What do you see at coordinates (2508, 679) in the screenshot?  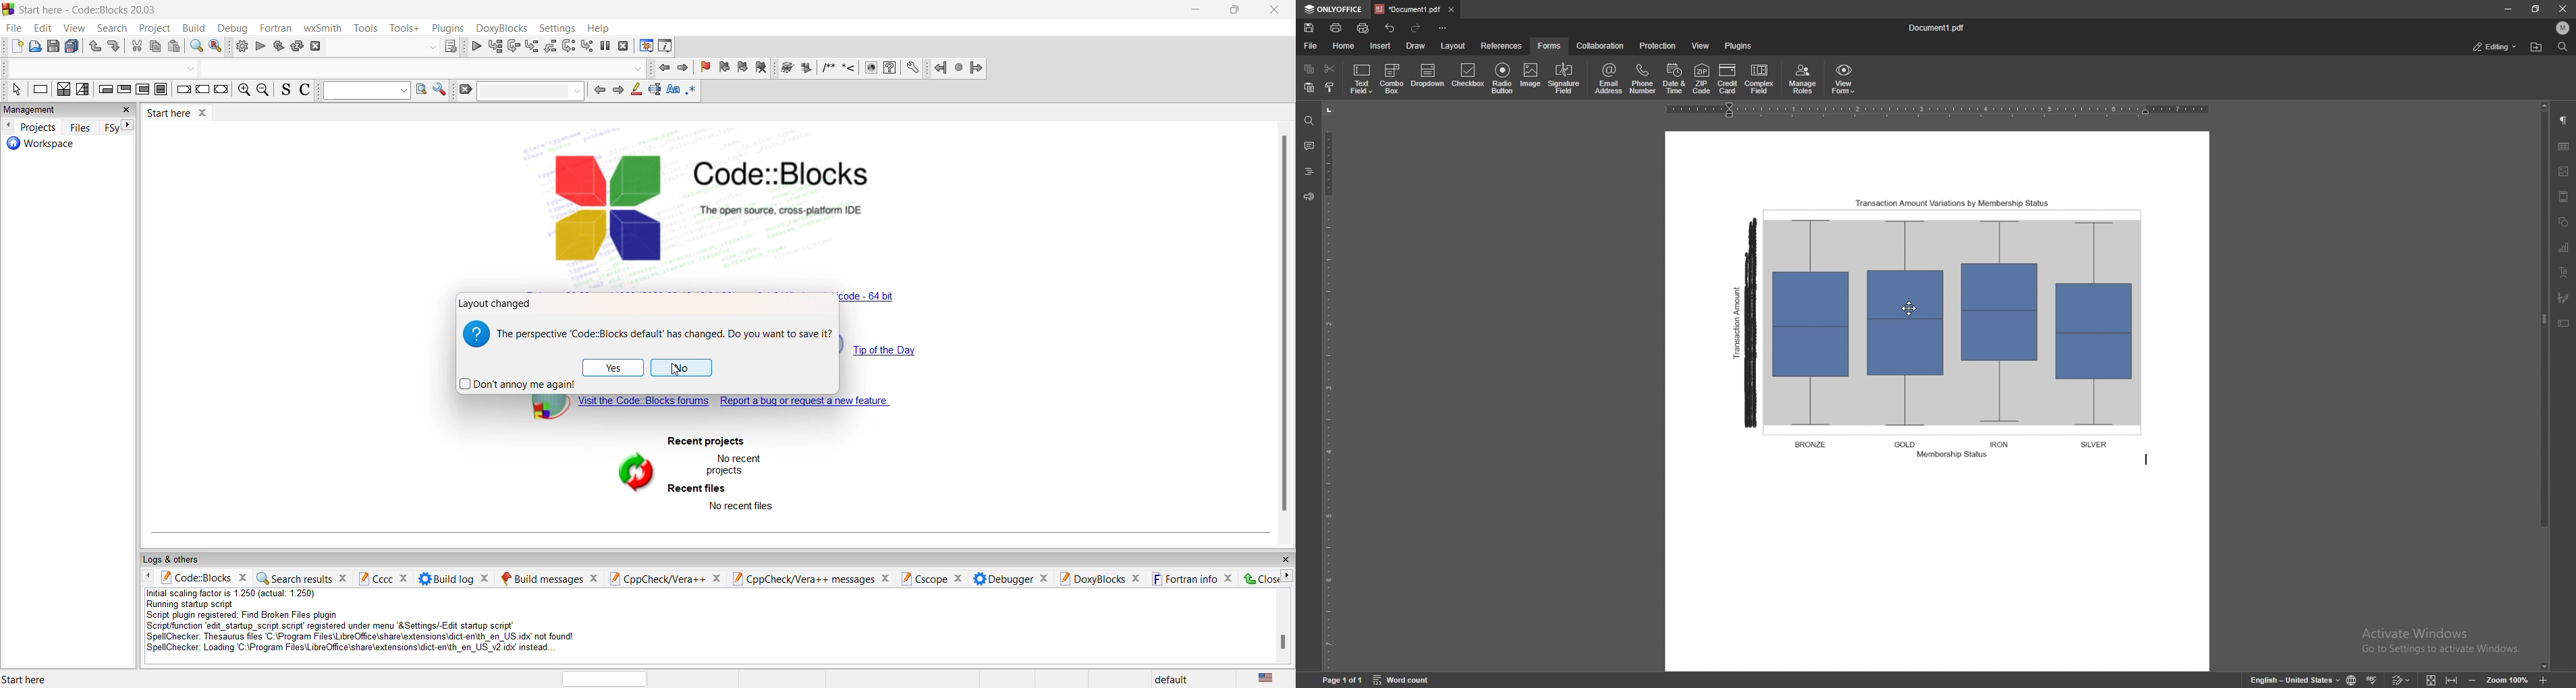 I see `zoom` at bounding box center [2508, 679].